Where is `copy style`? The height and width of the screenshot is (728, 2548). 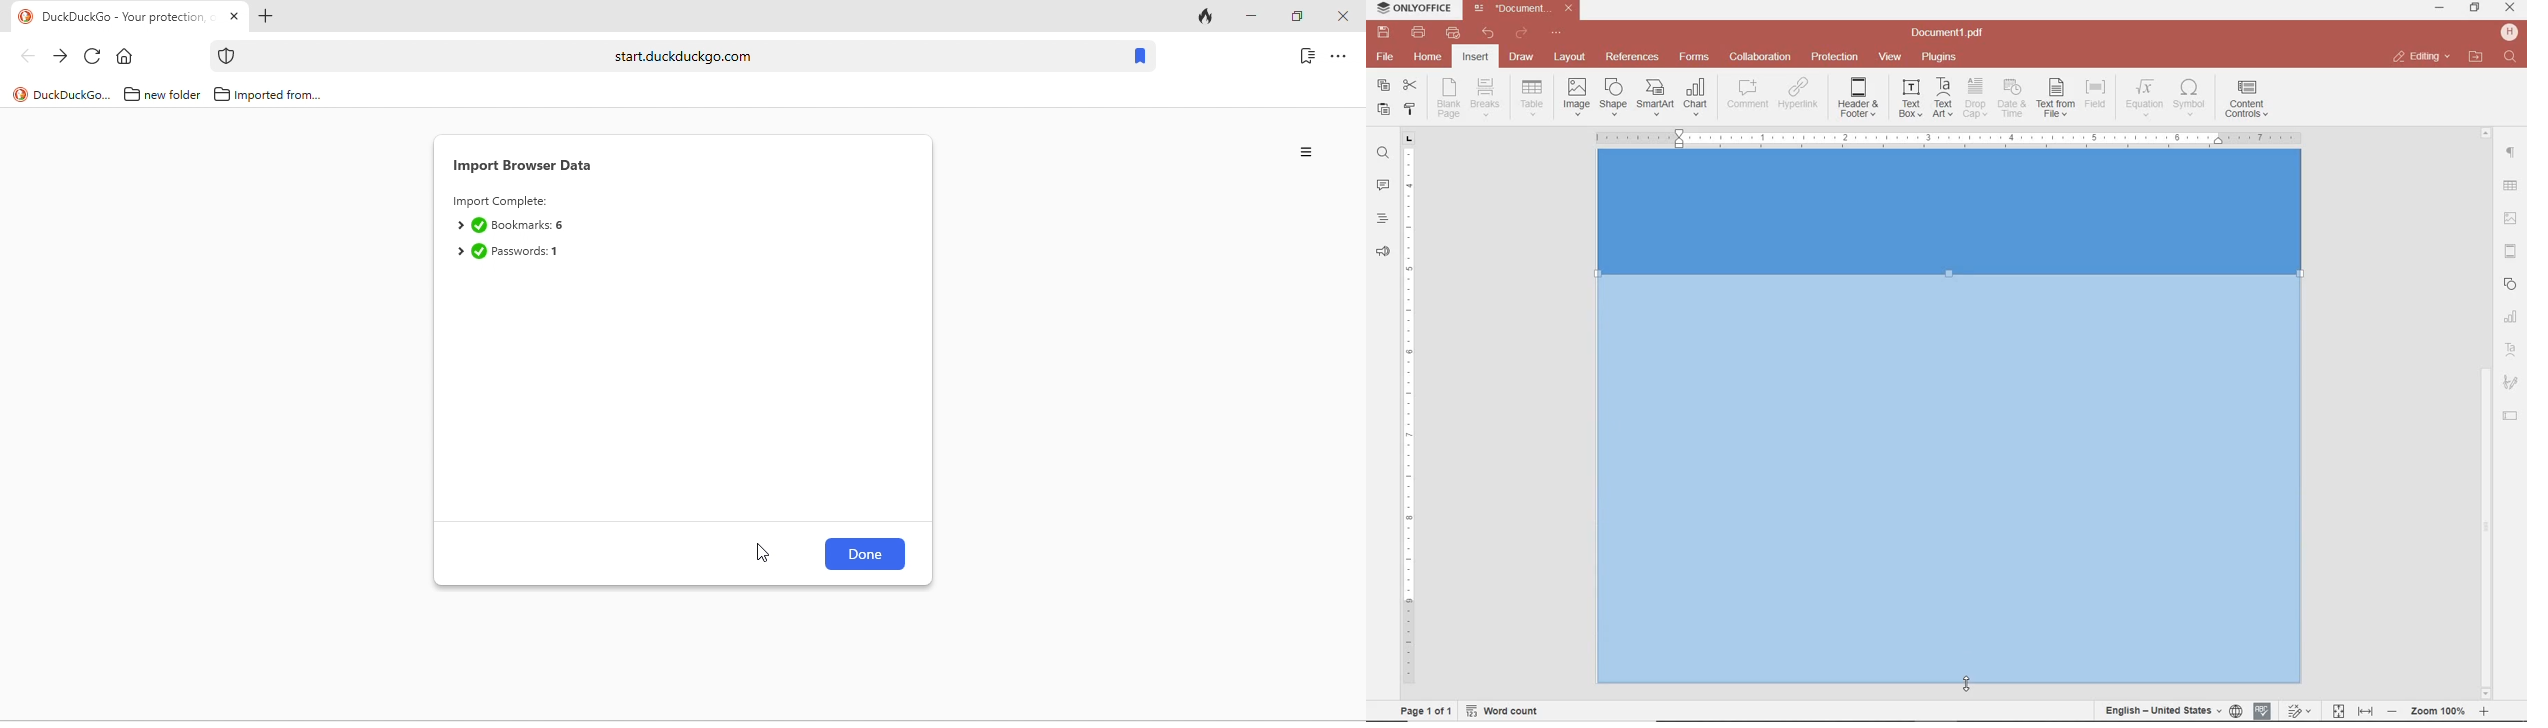 copy style is located at coordinates (1408, 108).